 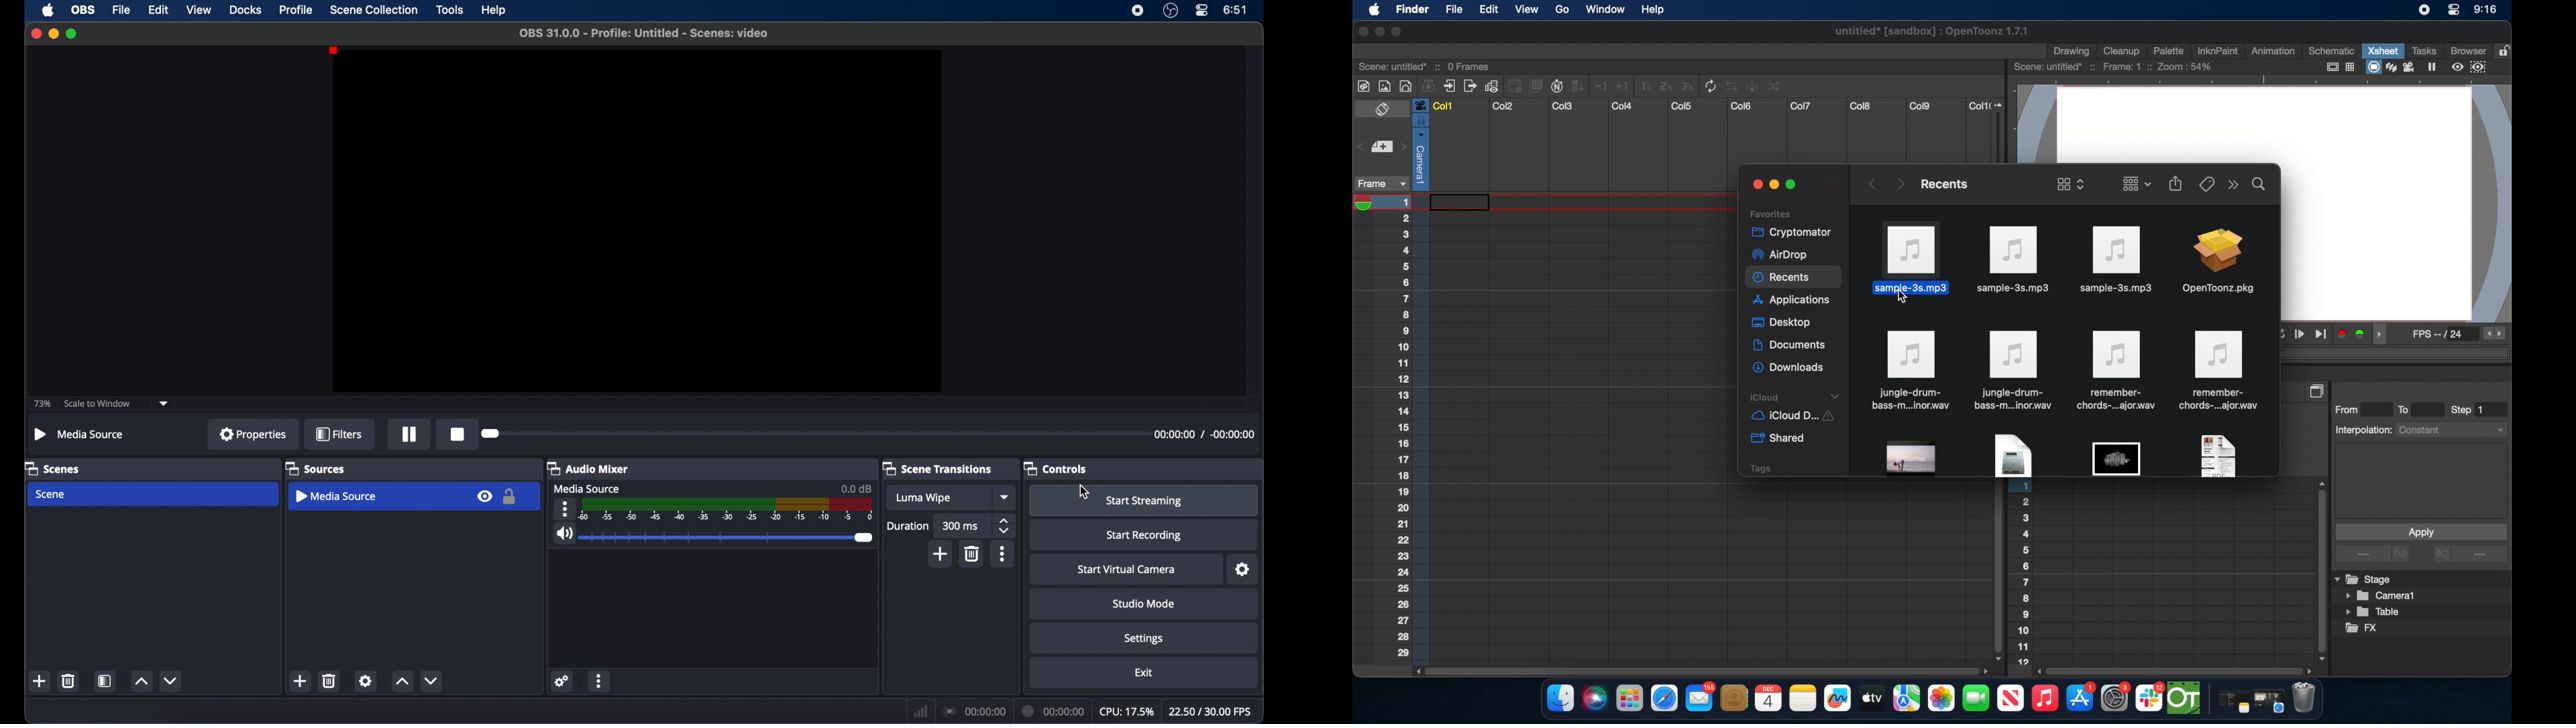 What do you see at coordinates (330, 681) in the screenshot?
I see `delete` at bounding box center [330, 681].